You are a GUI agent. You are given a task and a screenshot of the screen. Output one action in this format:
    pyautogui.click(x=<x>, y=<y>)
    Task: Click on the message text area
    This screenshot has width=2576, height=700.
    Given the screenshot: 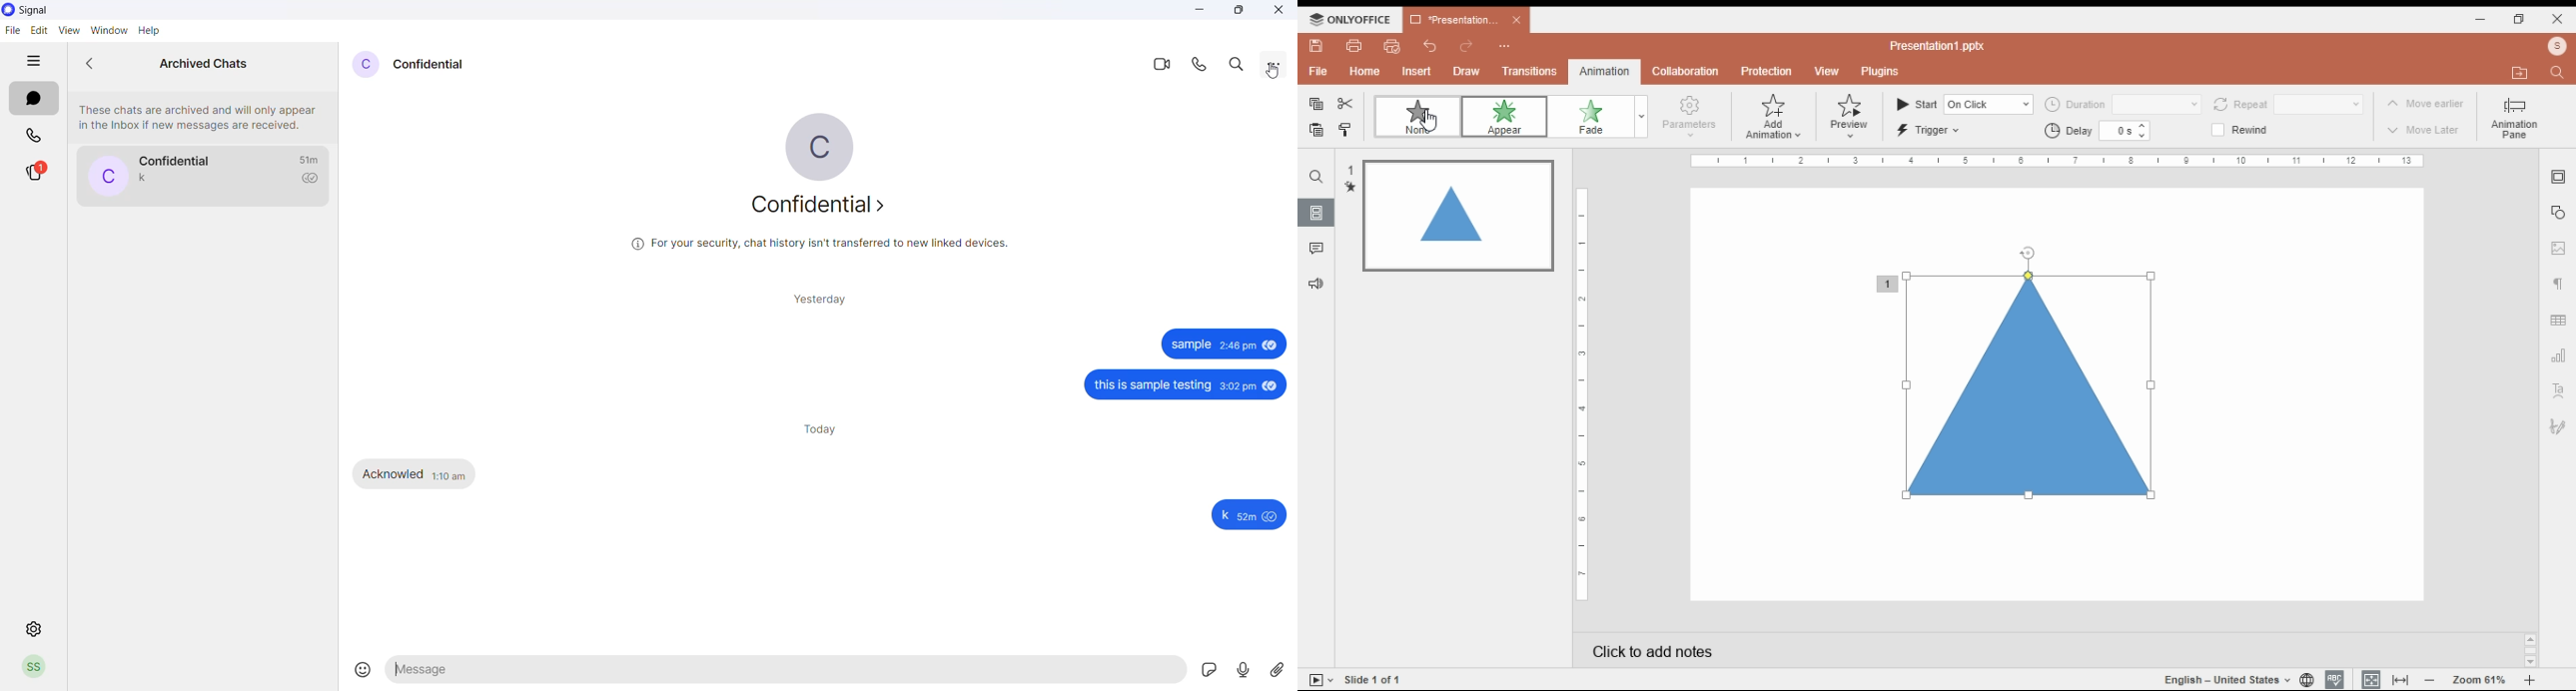 What is the action you would take?
    pyautogui.click(x=786, y=671)
    